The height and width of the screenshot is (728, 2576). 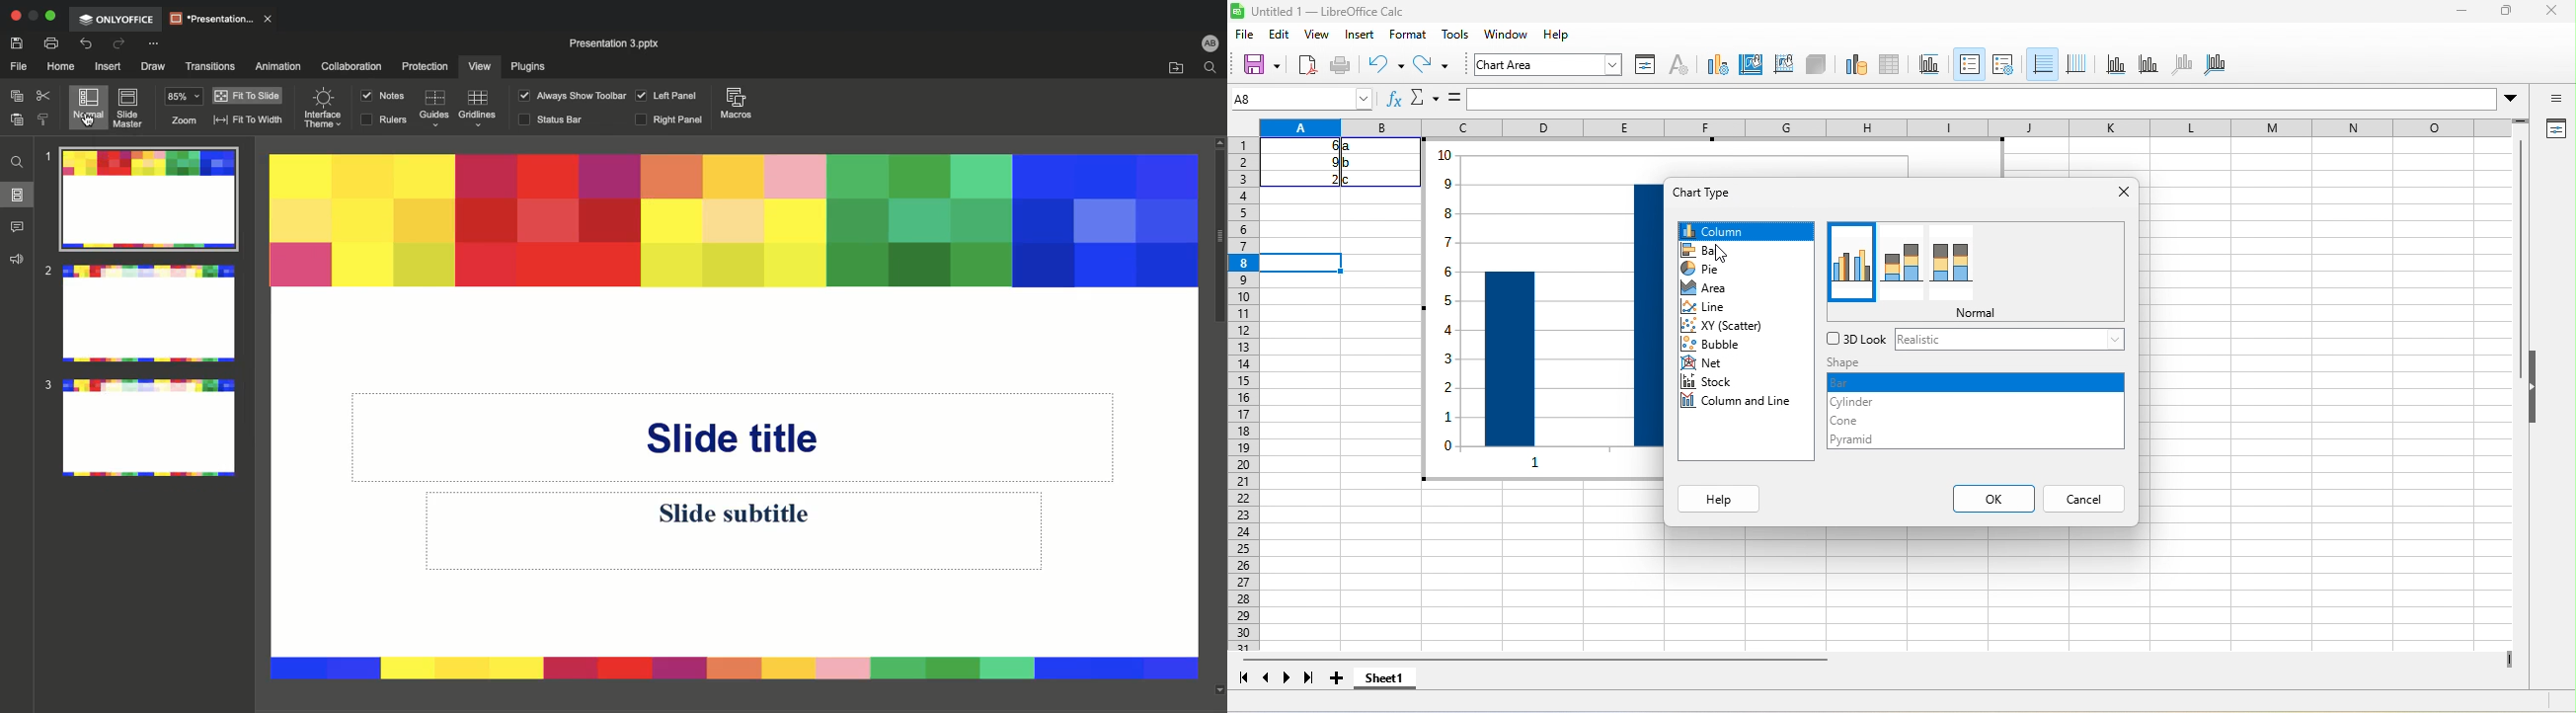 I want to click on Expand, so click(x=50, y=16).